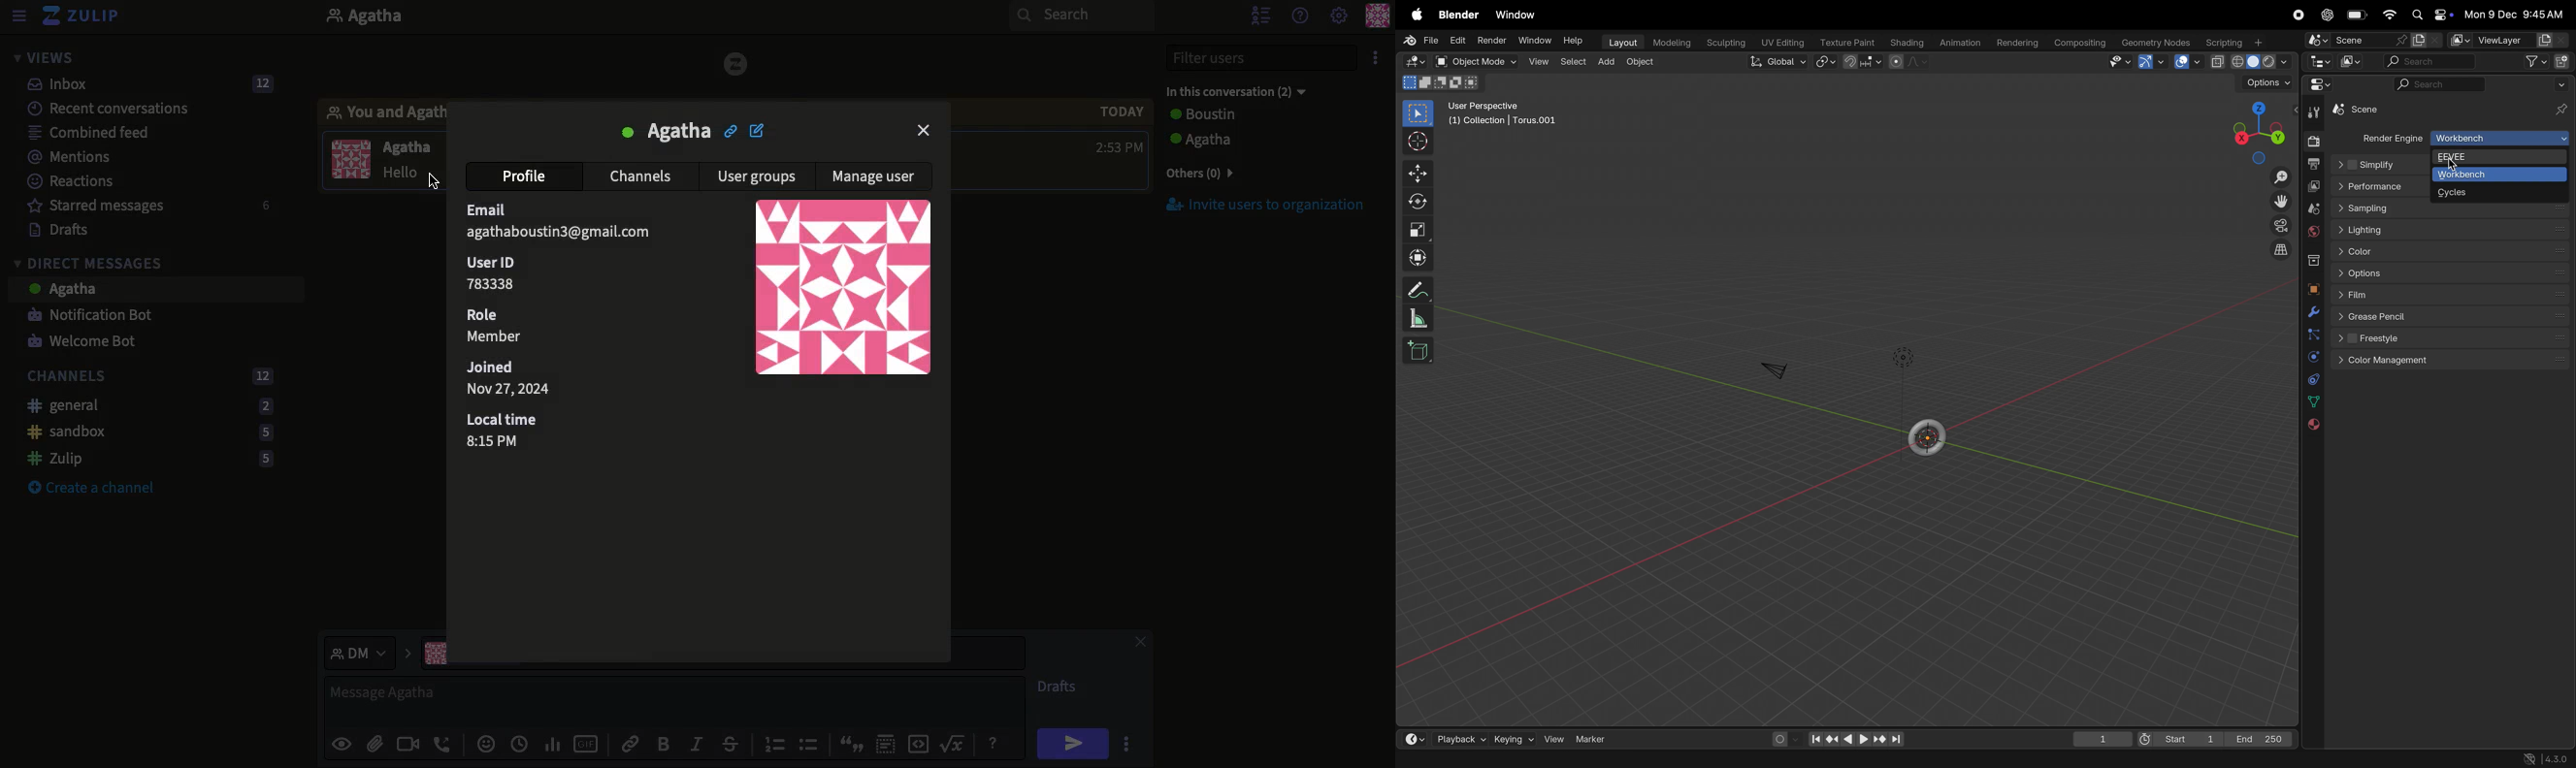  Describe the element at coordinates (152, 84) in the screenshot. I see `Inbox` at that location.